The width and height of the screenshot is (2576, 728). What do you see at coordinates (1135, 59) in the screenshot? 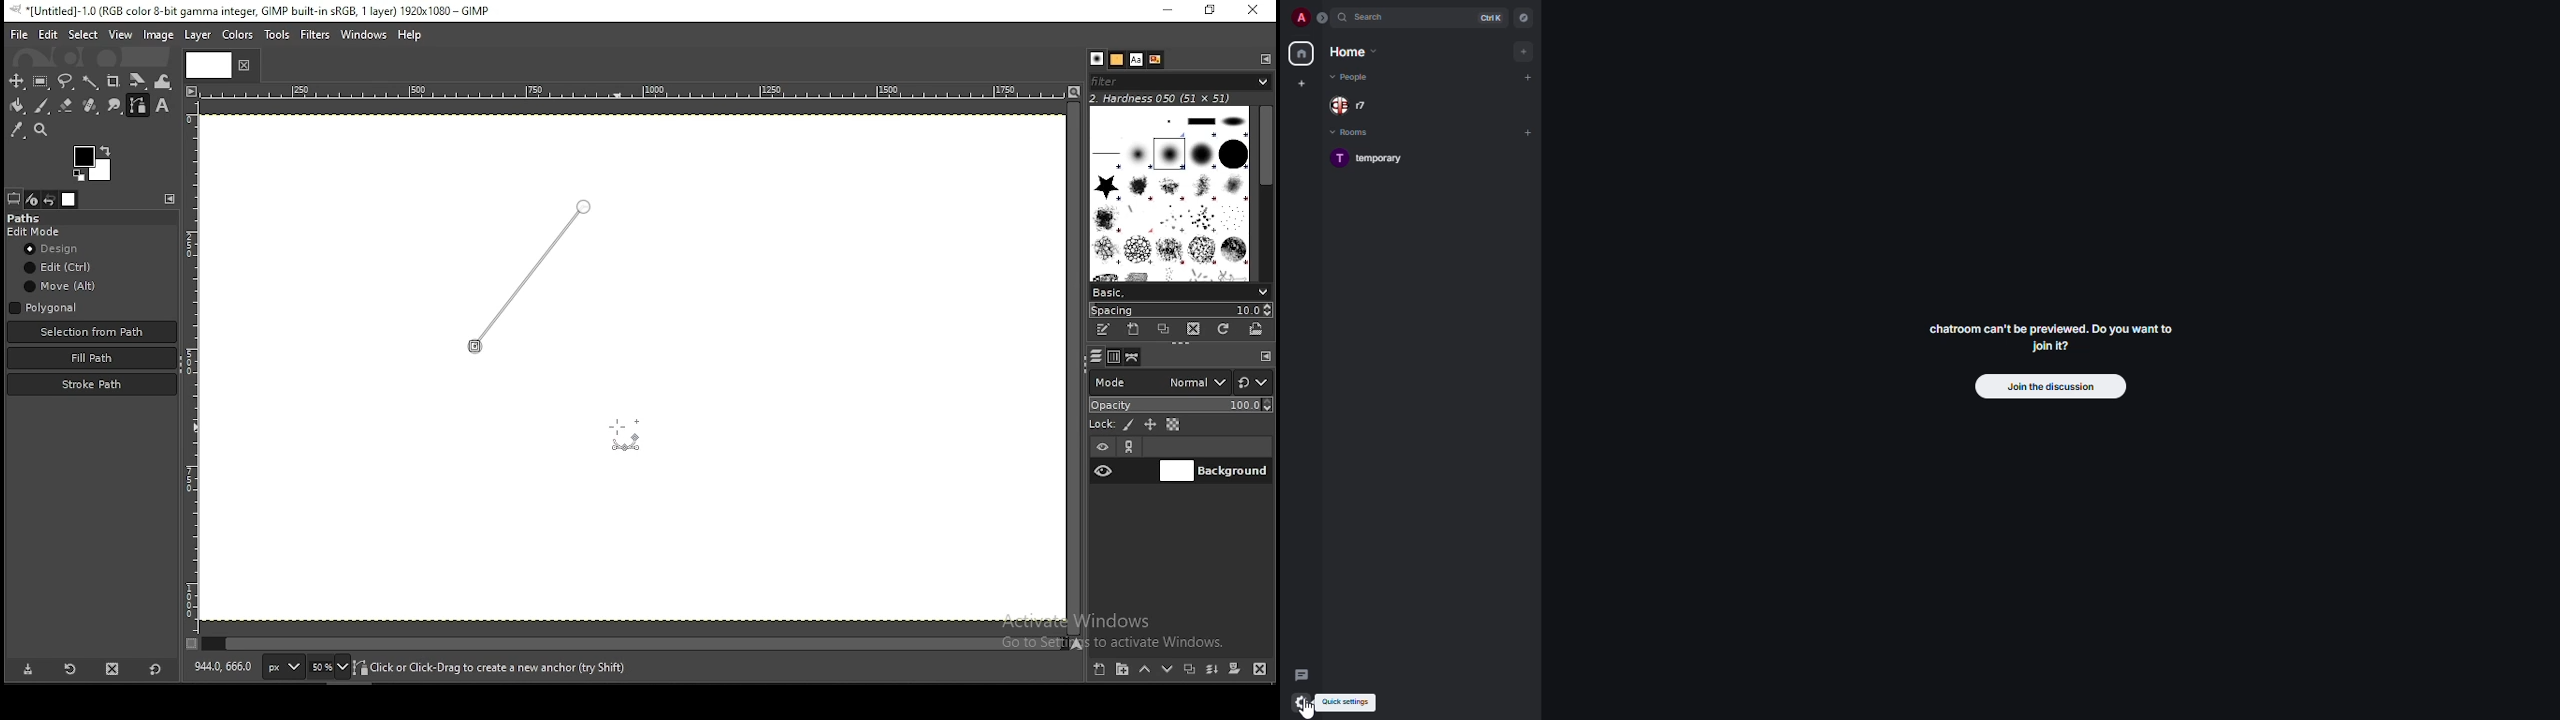
I see `text` at bounding box center [1135, 59].